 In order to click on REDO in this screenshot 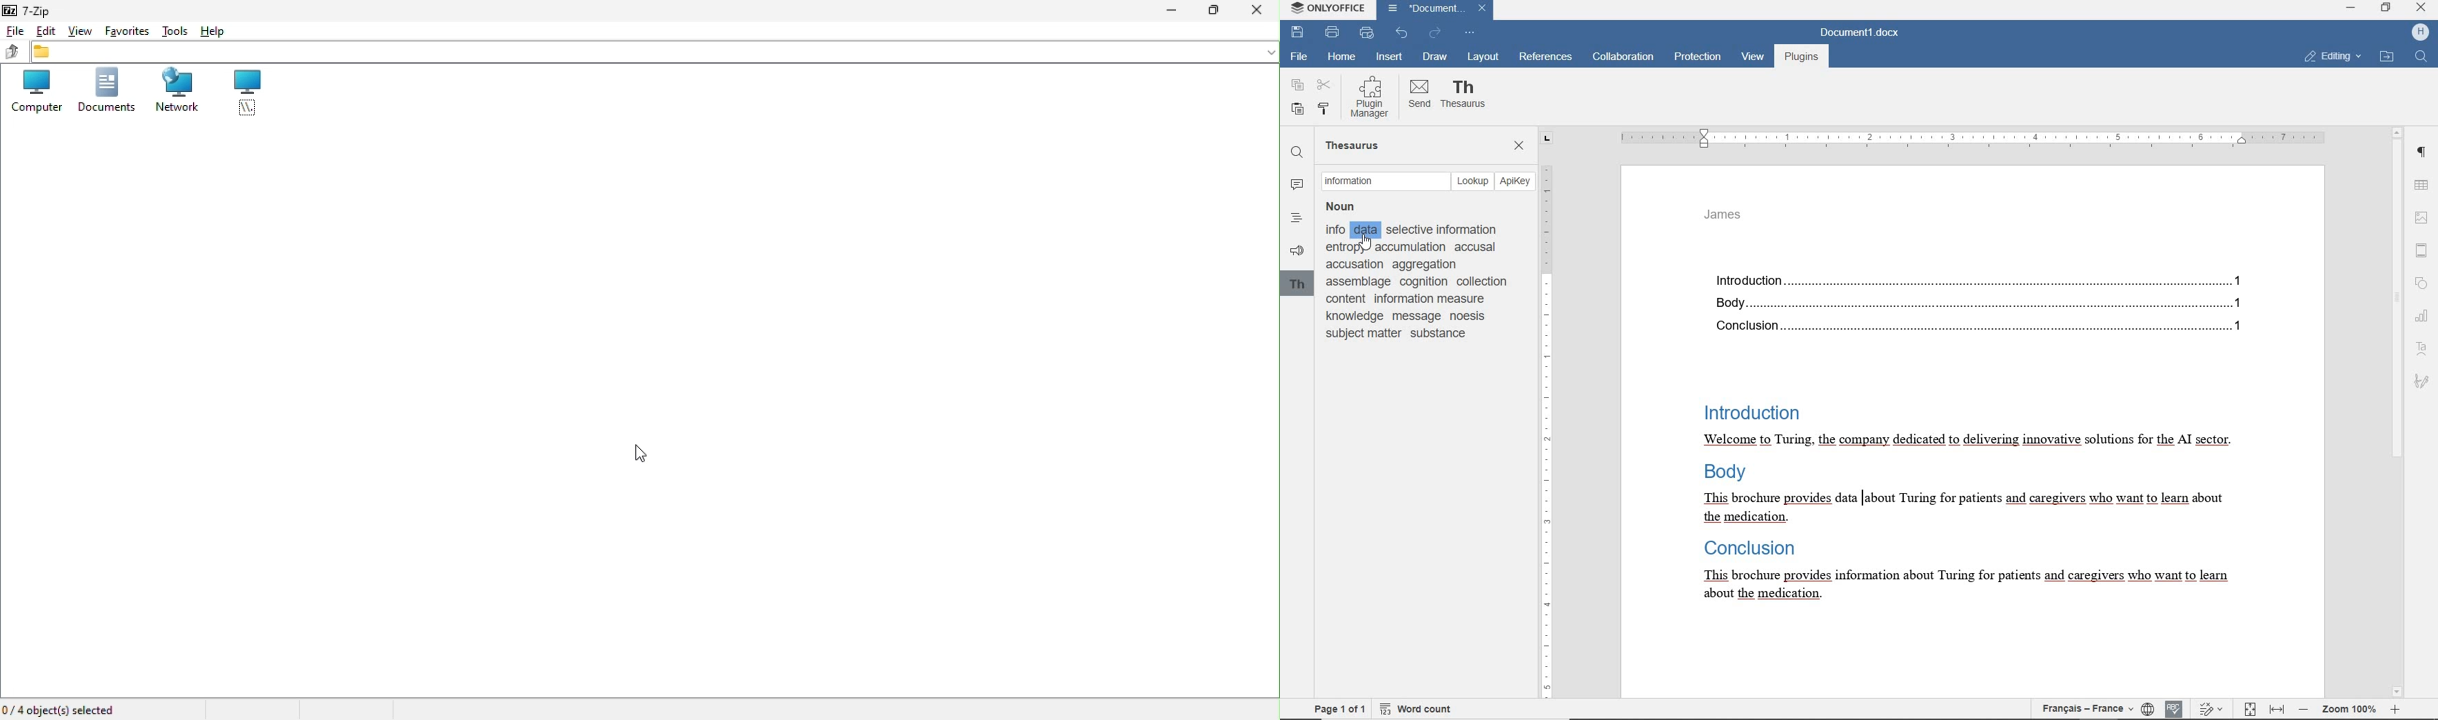, I will do `click(1436, 34)`.